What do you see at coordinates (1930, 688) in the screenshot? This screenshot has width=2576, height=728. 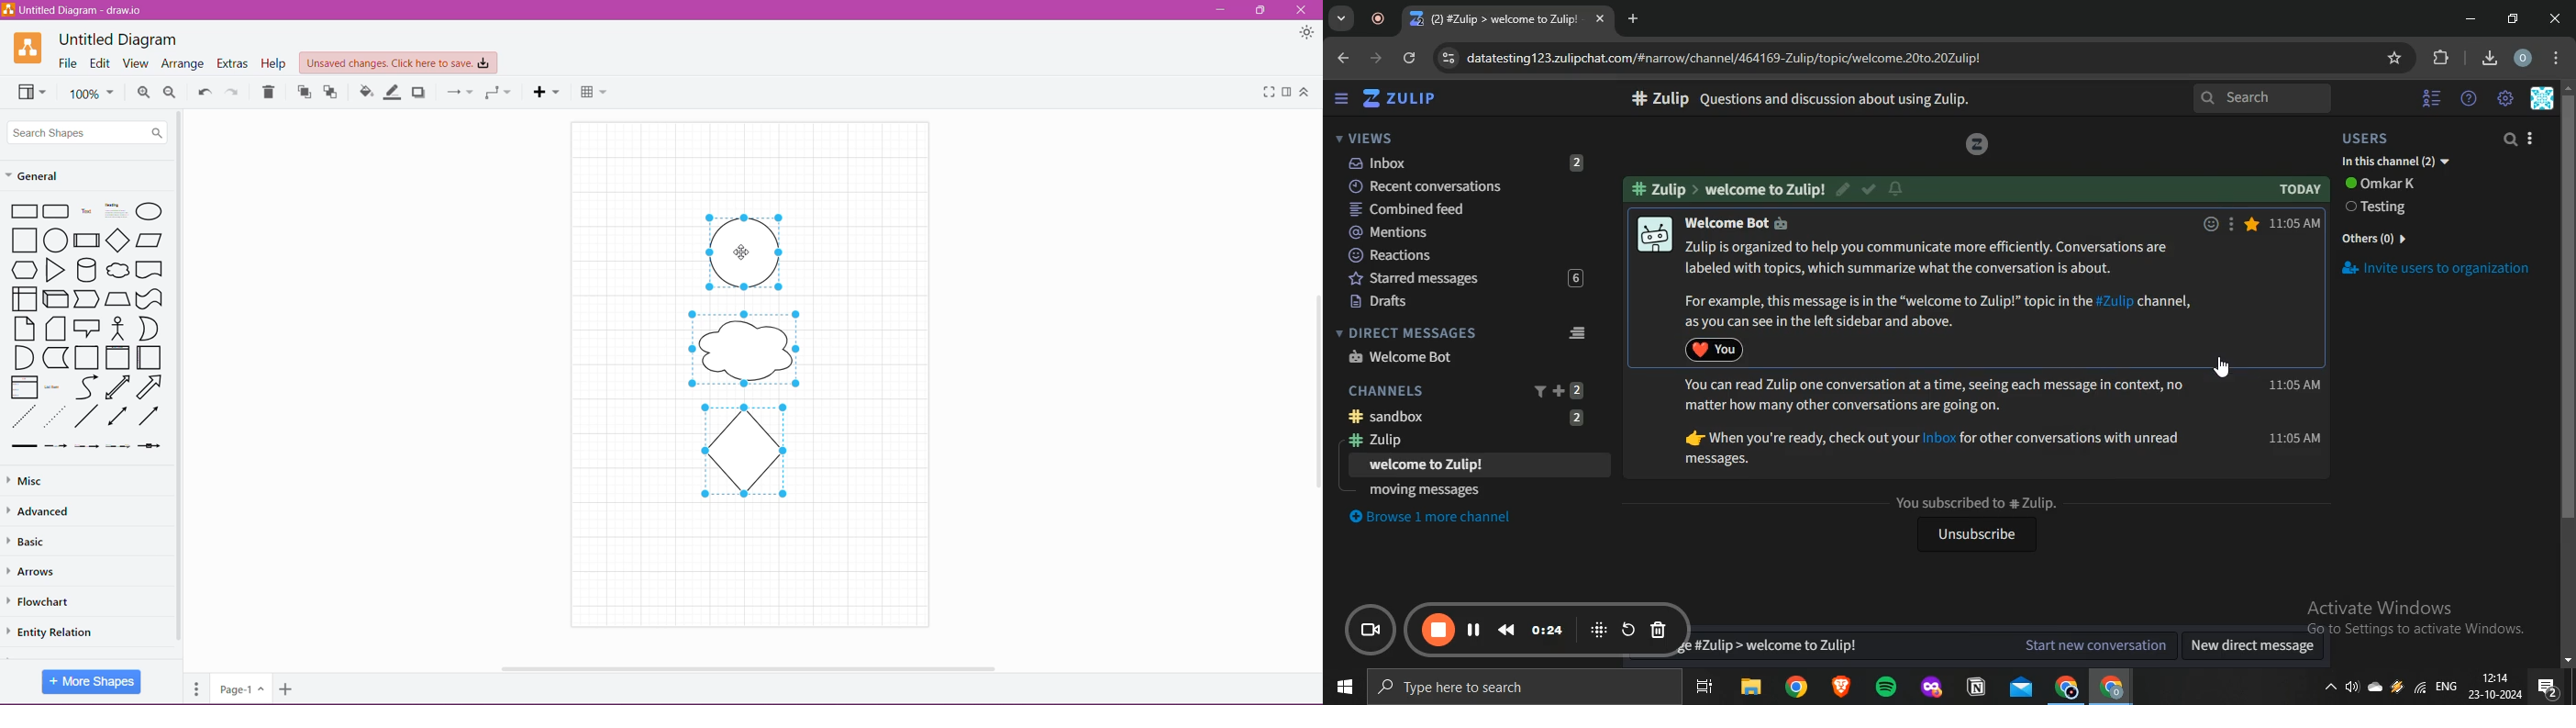 I see `mozilla firefox` at bounding box center [1930, 688].